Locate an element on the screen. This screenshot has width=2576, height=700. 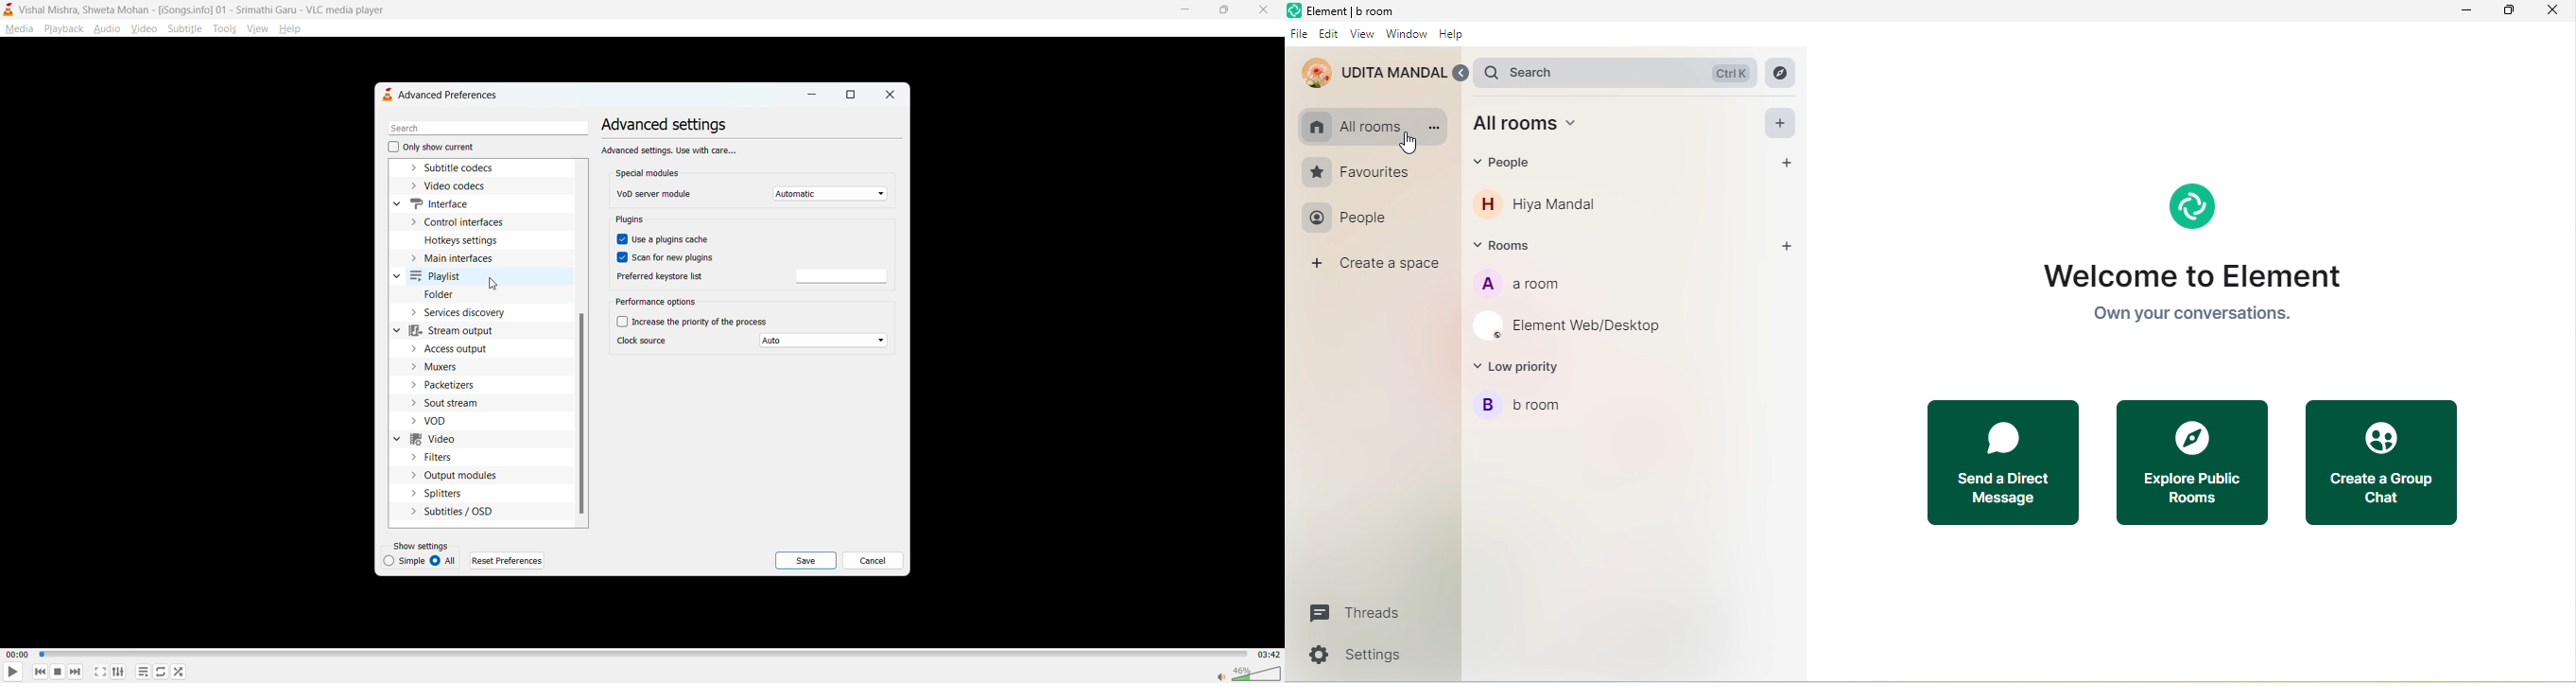
own your conversations is located at coordinates (2195, 316).